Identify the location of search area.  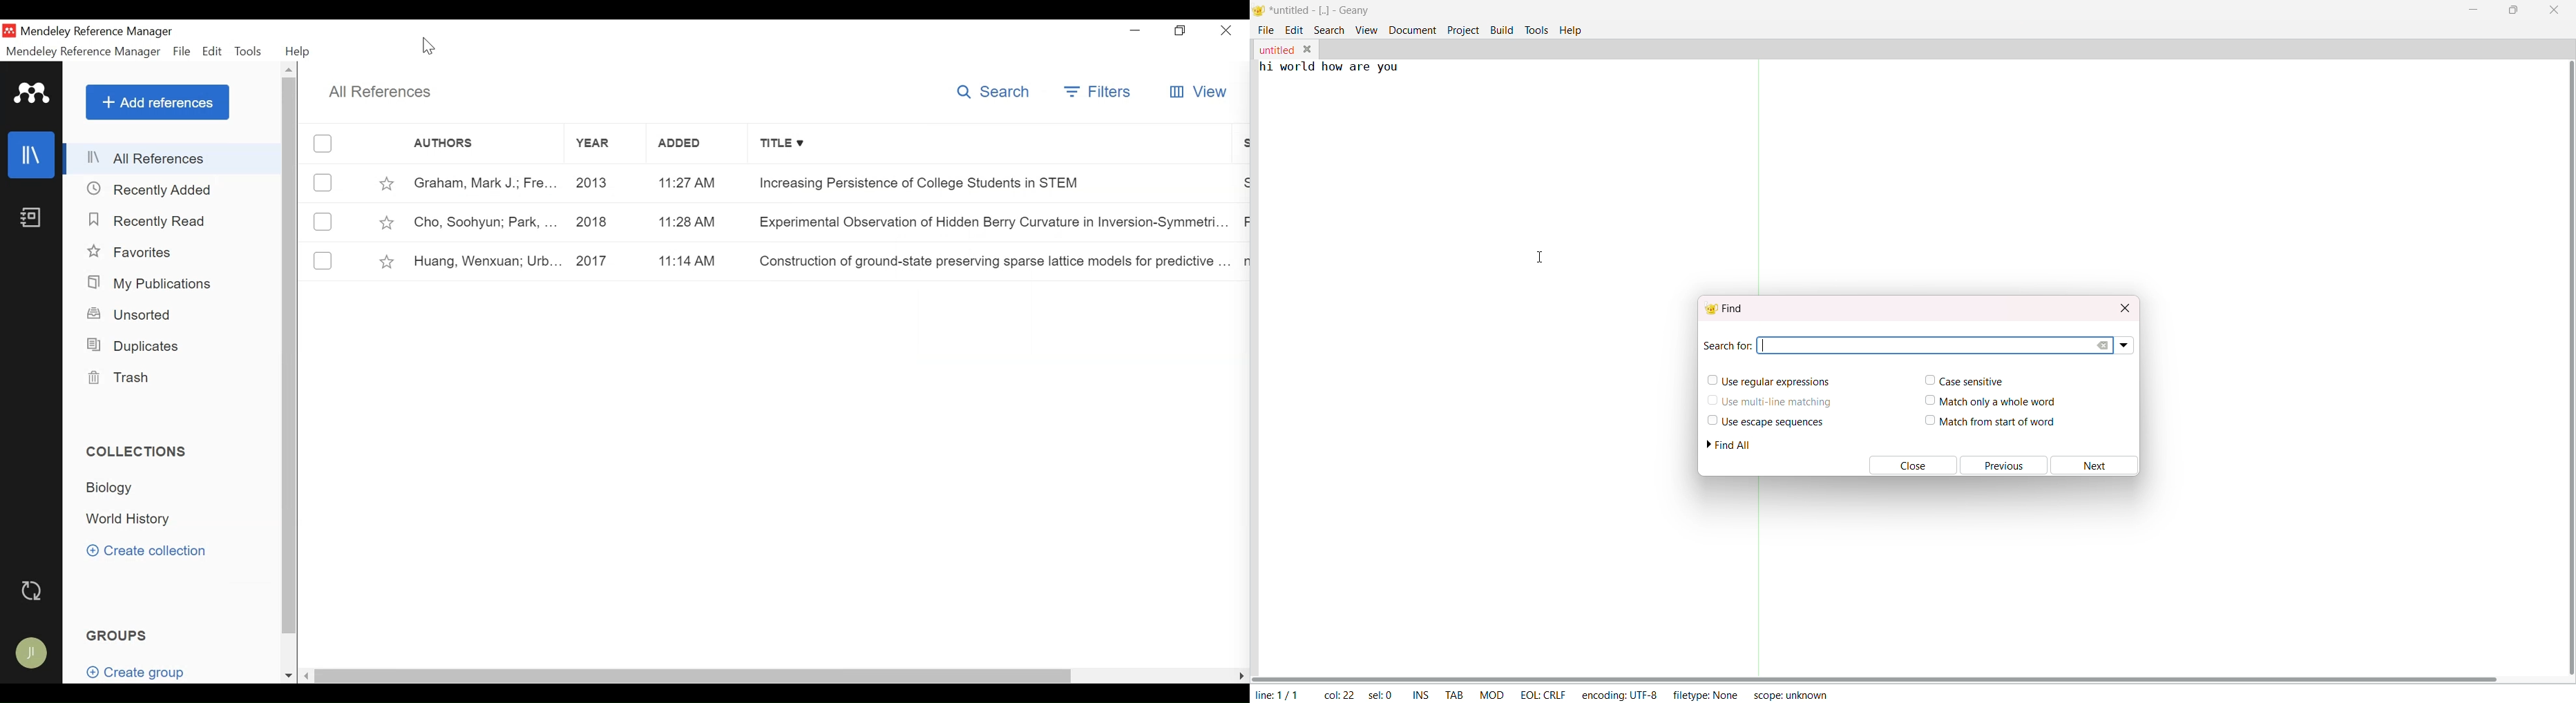
(1924, 345).